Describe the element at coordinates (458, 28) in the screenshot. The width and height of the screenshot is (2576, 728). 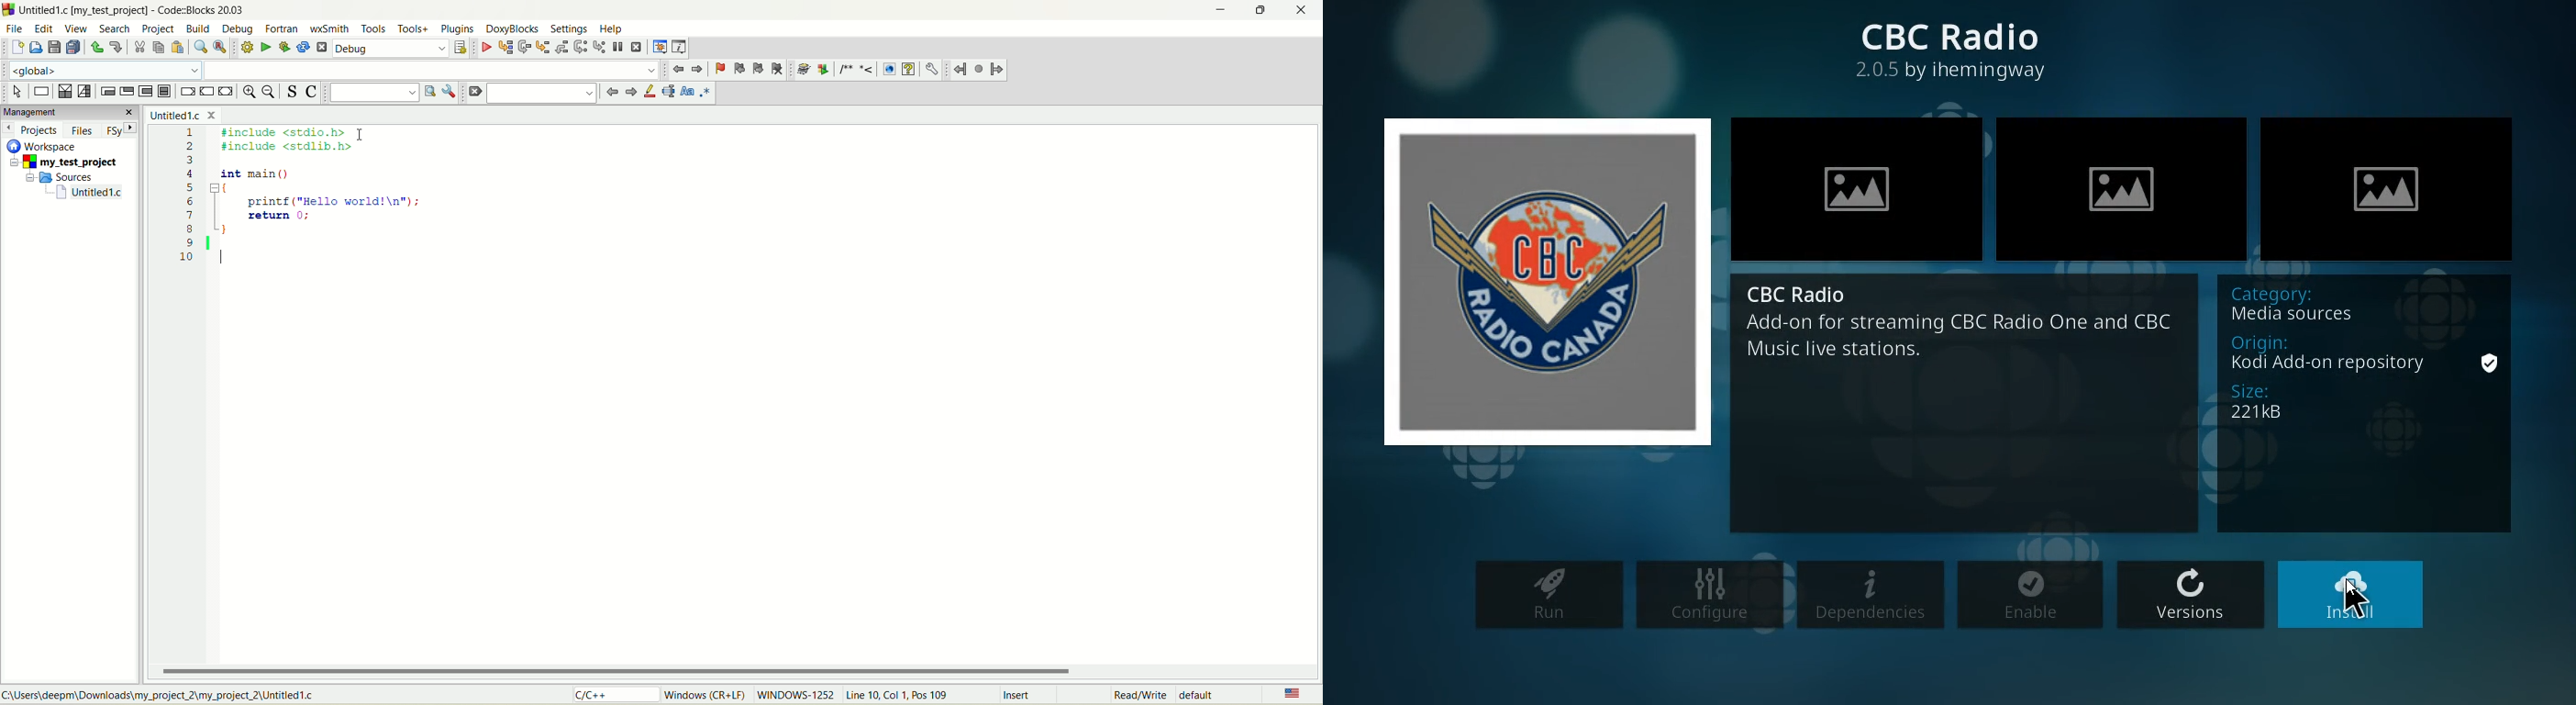
I see `plugins` at that location.